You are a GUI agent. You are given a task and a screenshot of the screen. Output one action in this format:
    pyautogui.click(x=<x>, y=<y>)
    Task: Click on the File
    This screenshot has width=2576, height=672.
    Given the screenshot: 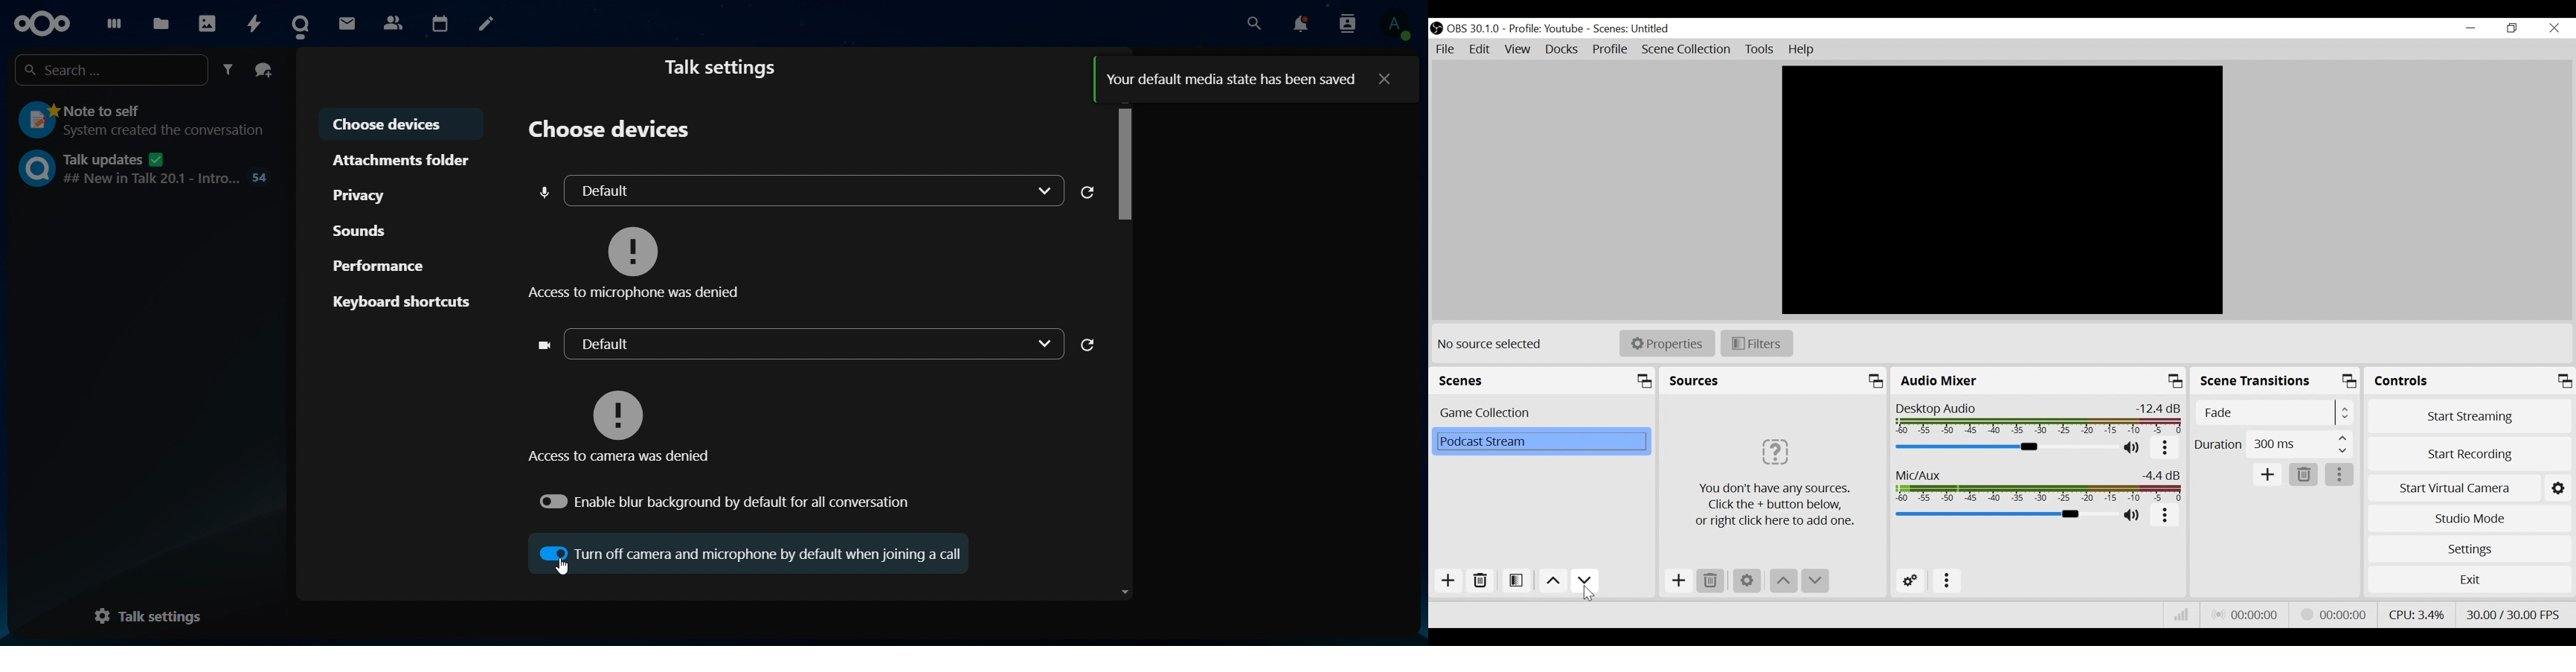 What is the action you would take?
    pyautogui.click(x=1445, y=48)
    